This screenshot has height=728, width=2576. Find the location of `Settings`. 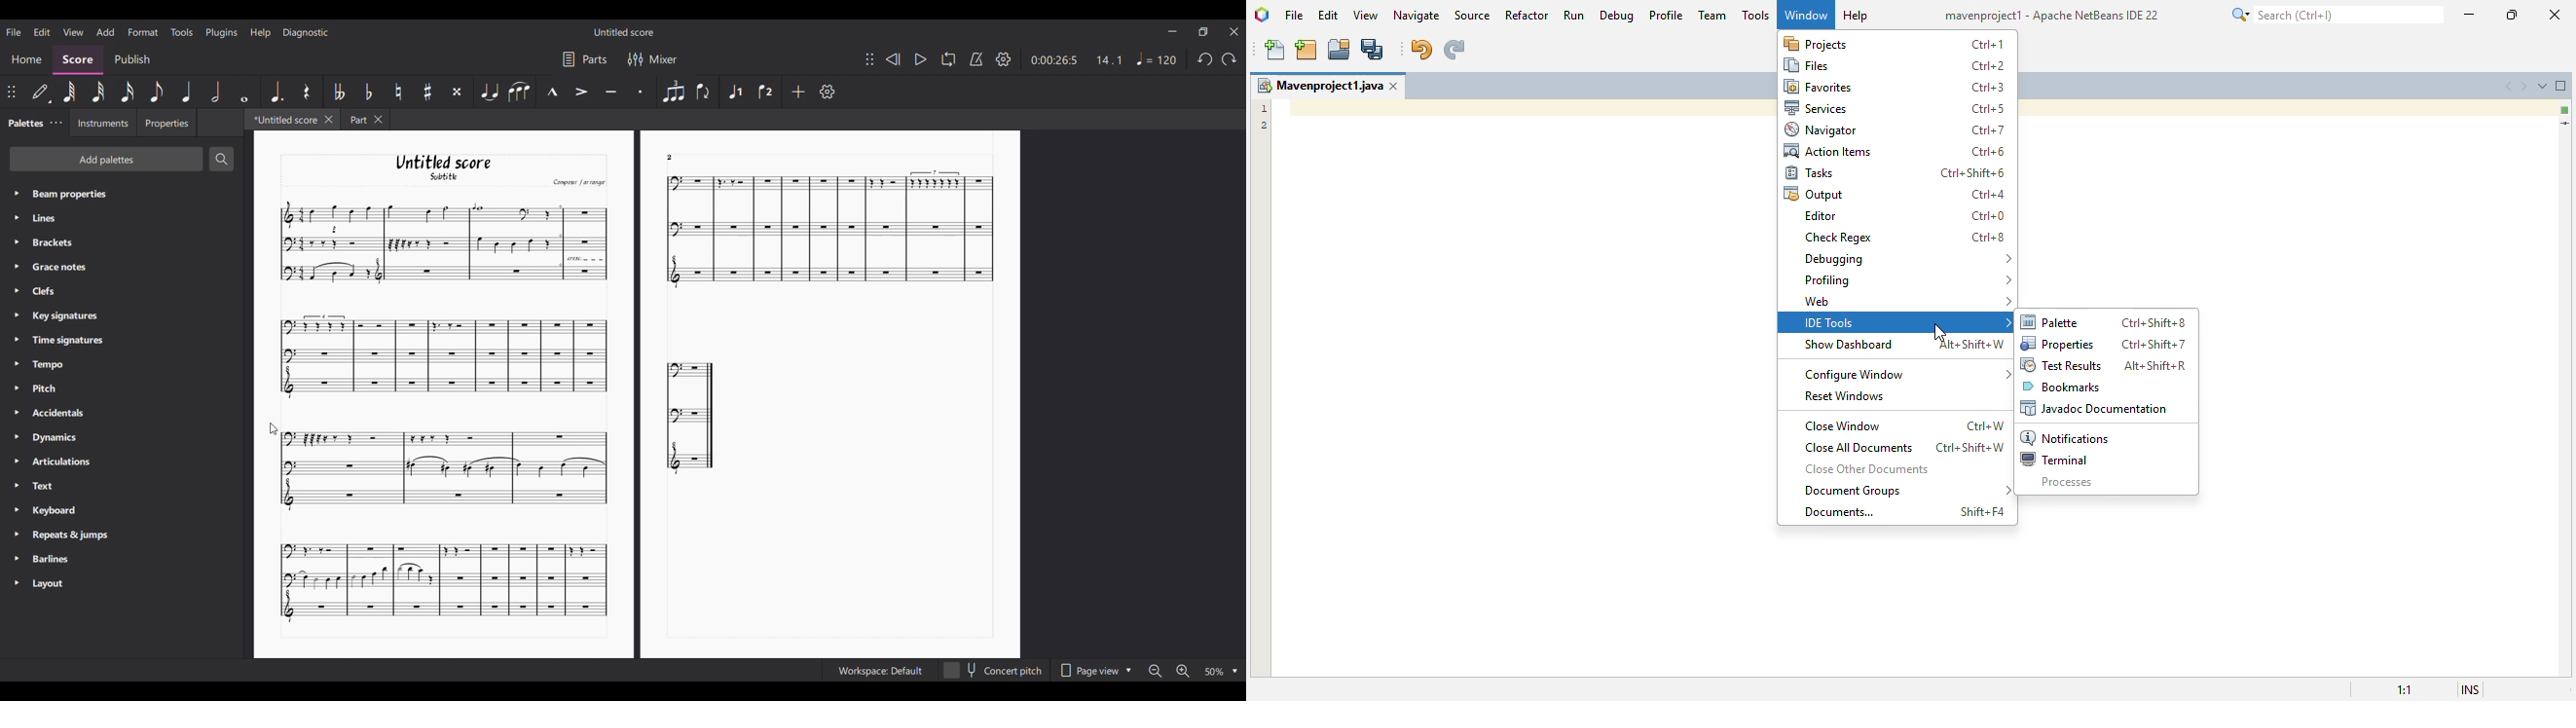

Settings is located at coordinates (1003, 59).